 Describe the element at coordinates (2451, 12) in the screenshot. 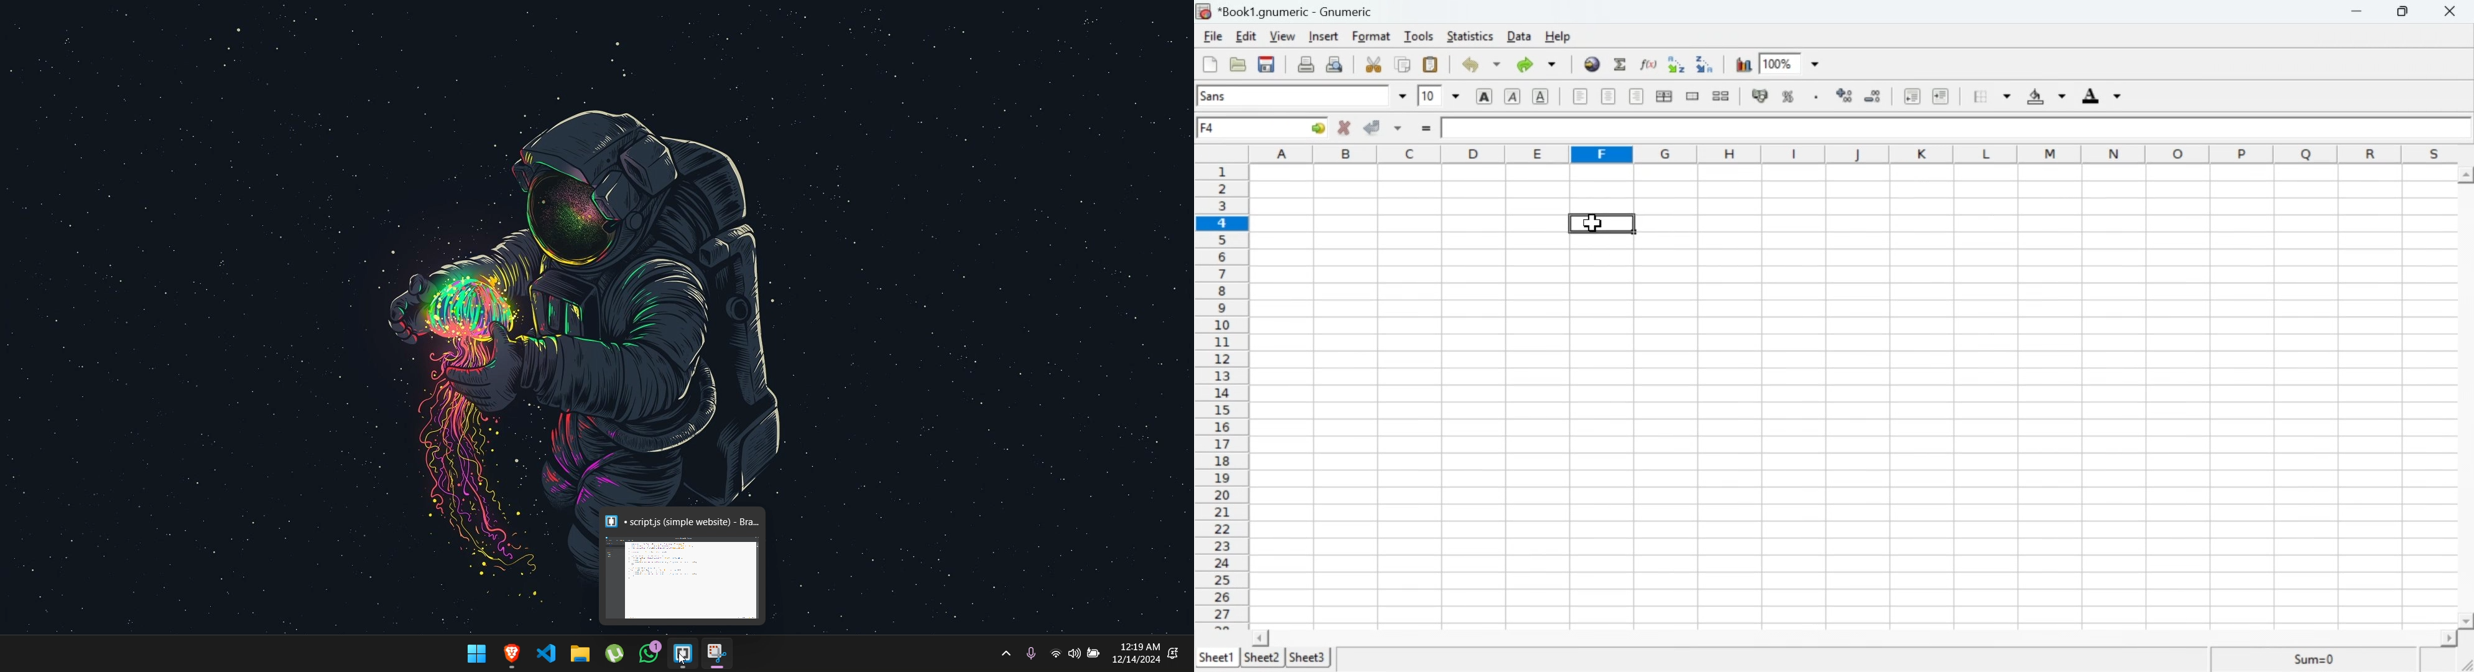

I see `Close` at that location.